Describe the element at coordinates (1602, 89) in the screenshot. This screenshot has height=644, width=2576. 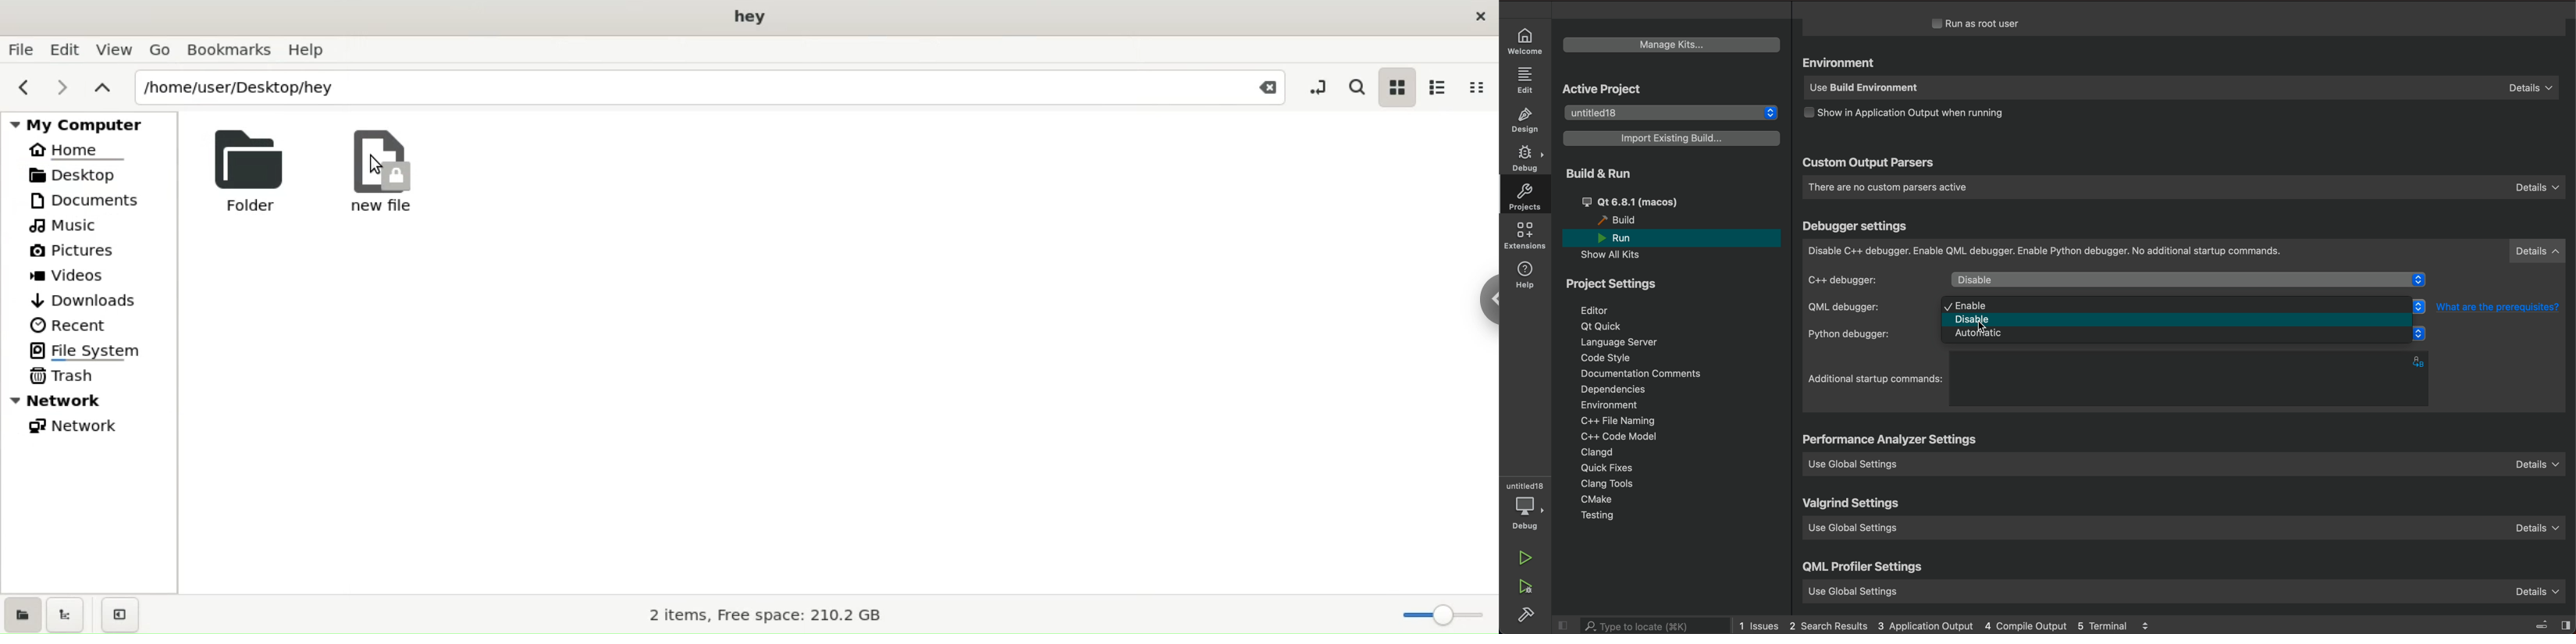
I see `active project` at that location.